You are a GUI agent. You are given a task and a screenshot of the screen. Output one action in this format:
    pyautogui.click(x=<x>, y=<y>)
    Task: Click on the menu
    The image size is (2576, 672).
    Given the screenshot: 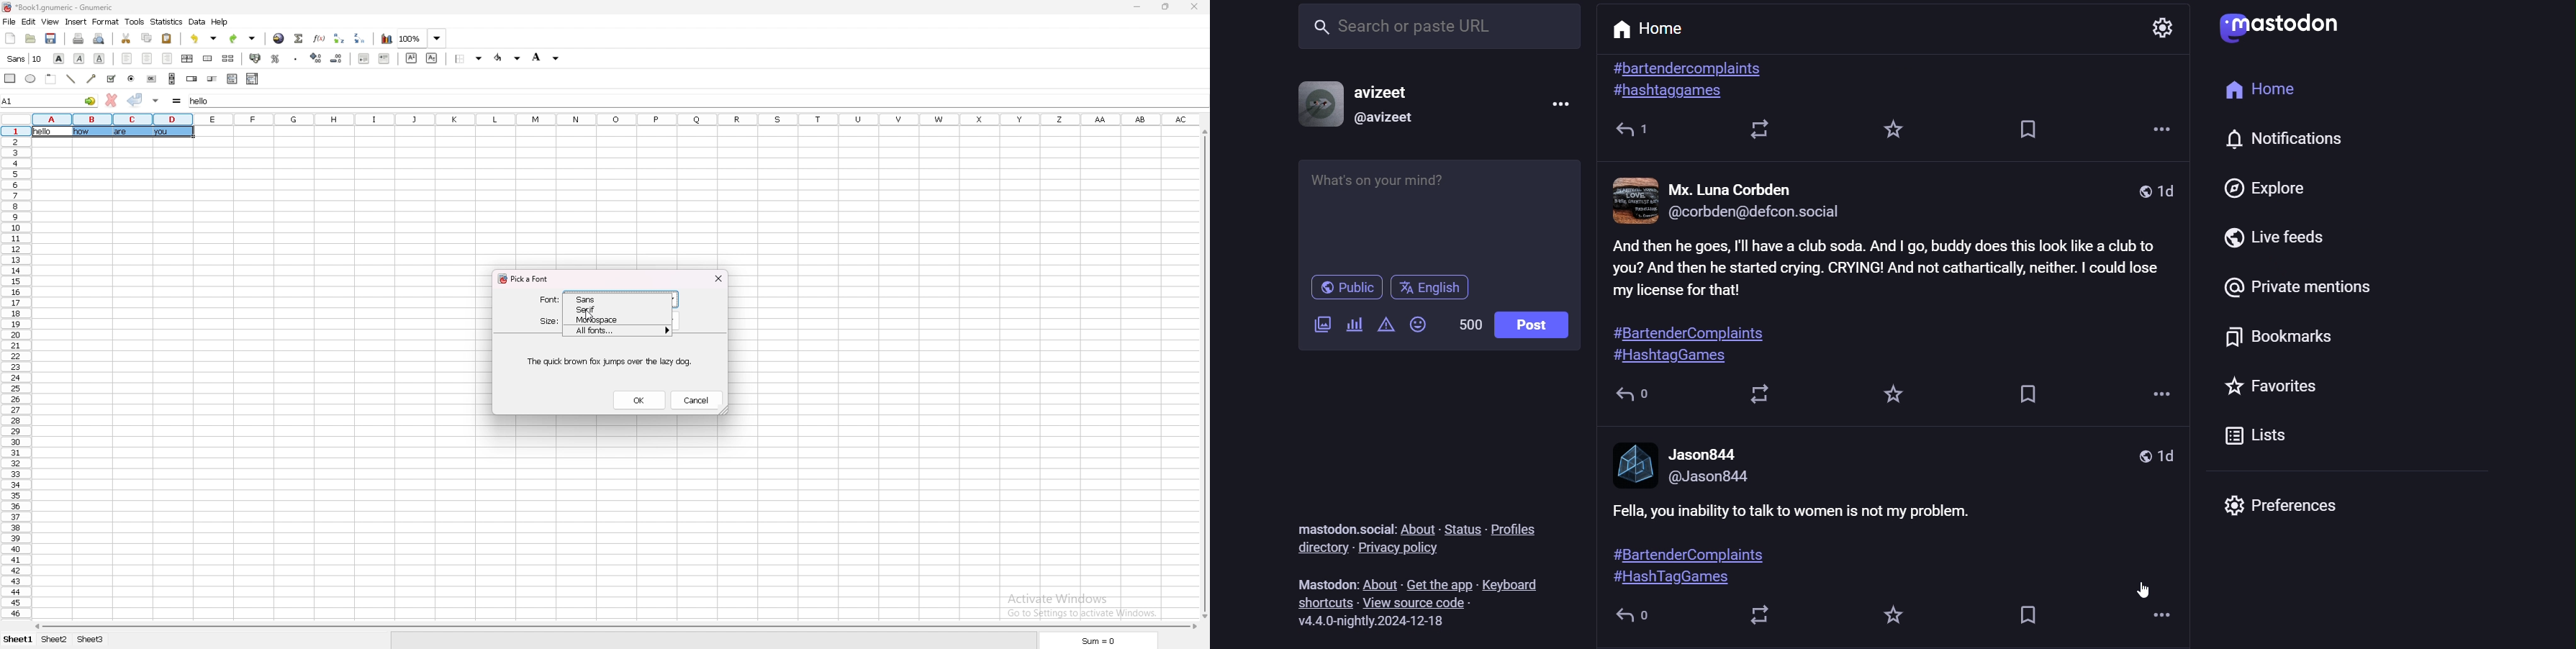 What is the action you would take?
    pyautogui.click(x=1562, y=105)
    